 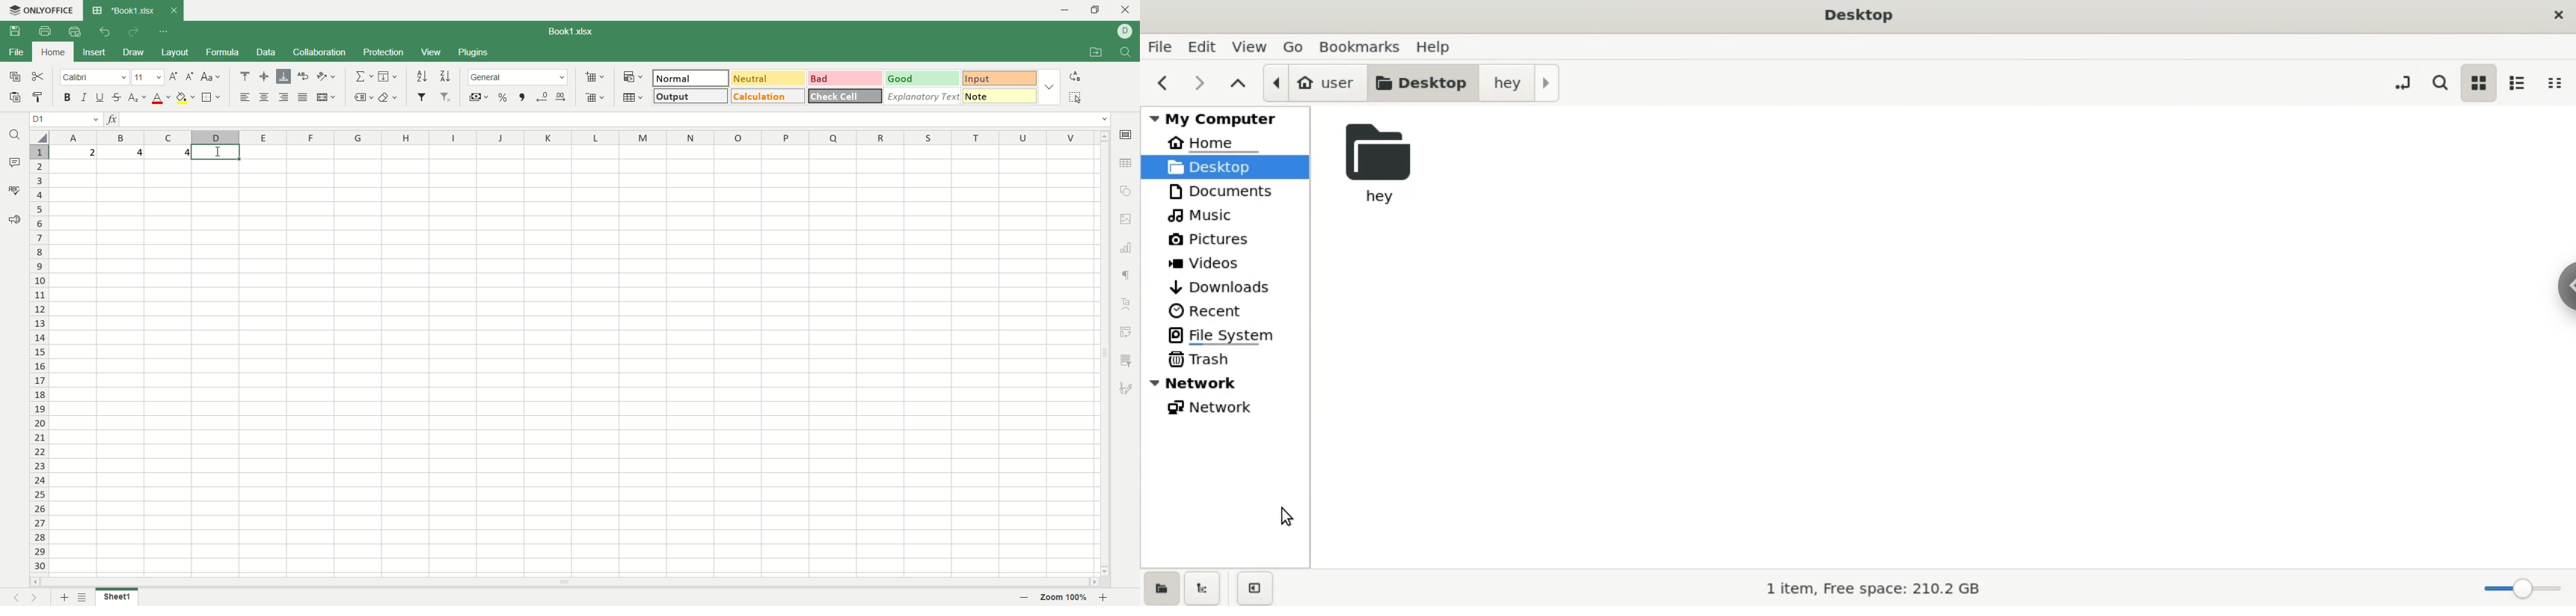 What do you see at coordinates (1161, 84) in the screenshot?
I see `previous` at bounding box center [1161, 84].